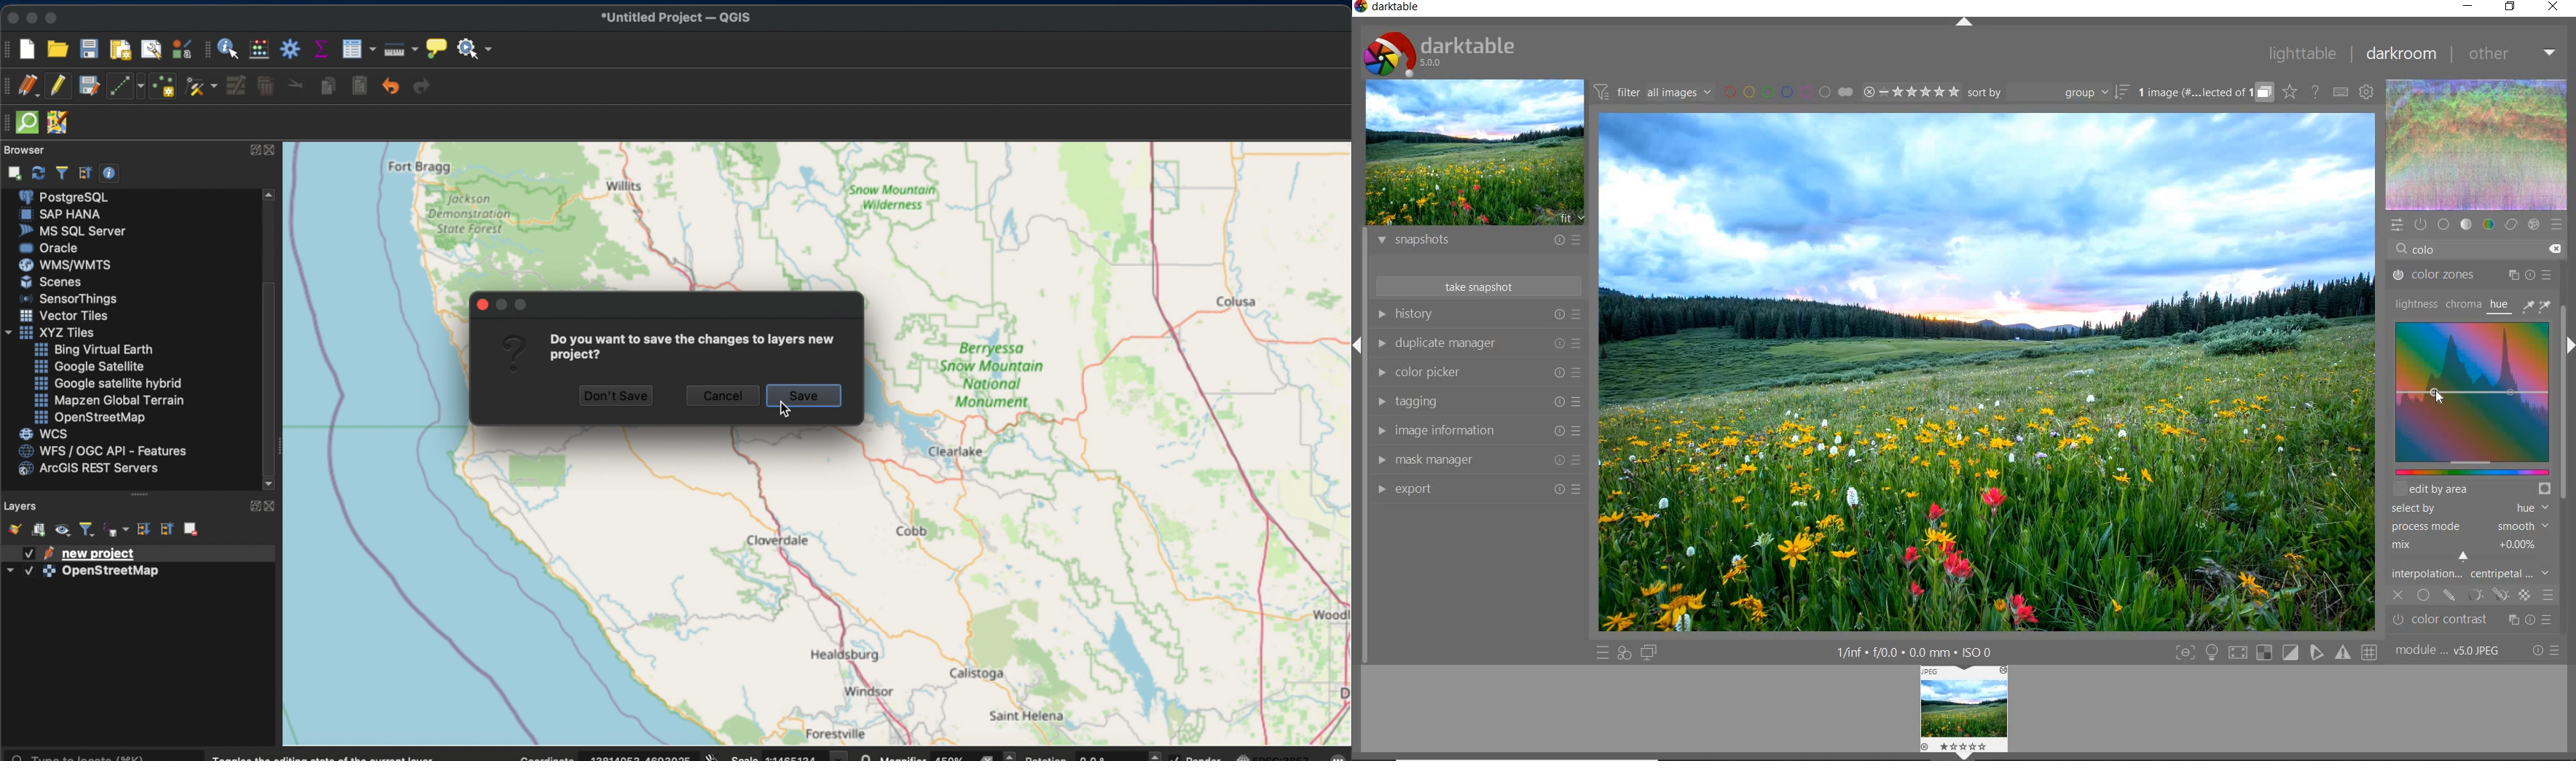 The width and height of the screenshot is (2576, 784). What do you see at coordinates (2547, 651) in the screenshot?
I see `reset or presets and preferences` at bounding box center [2547, 651].